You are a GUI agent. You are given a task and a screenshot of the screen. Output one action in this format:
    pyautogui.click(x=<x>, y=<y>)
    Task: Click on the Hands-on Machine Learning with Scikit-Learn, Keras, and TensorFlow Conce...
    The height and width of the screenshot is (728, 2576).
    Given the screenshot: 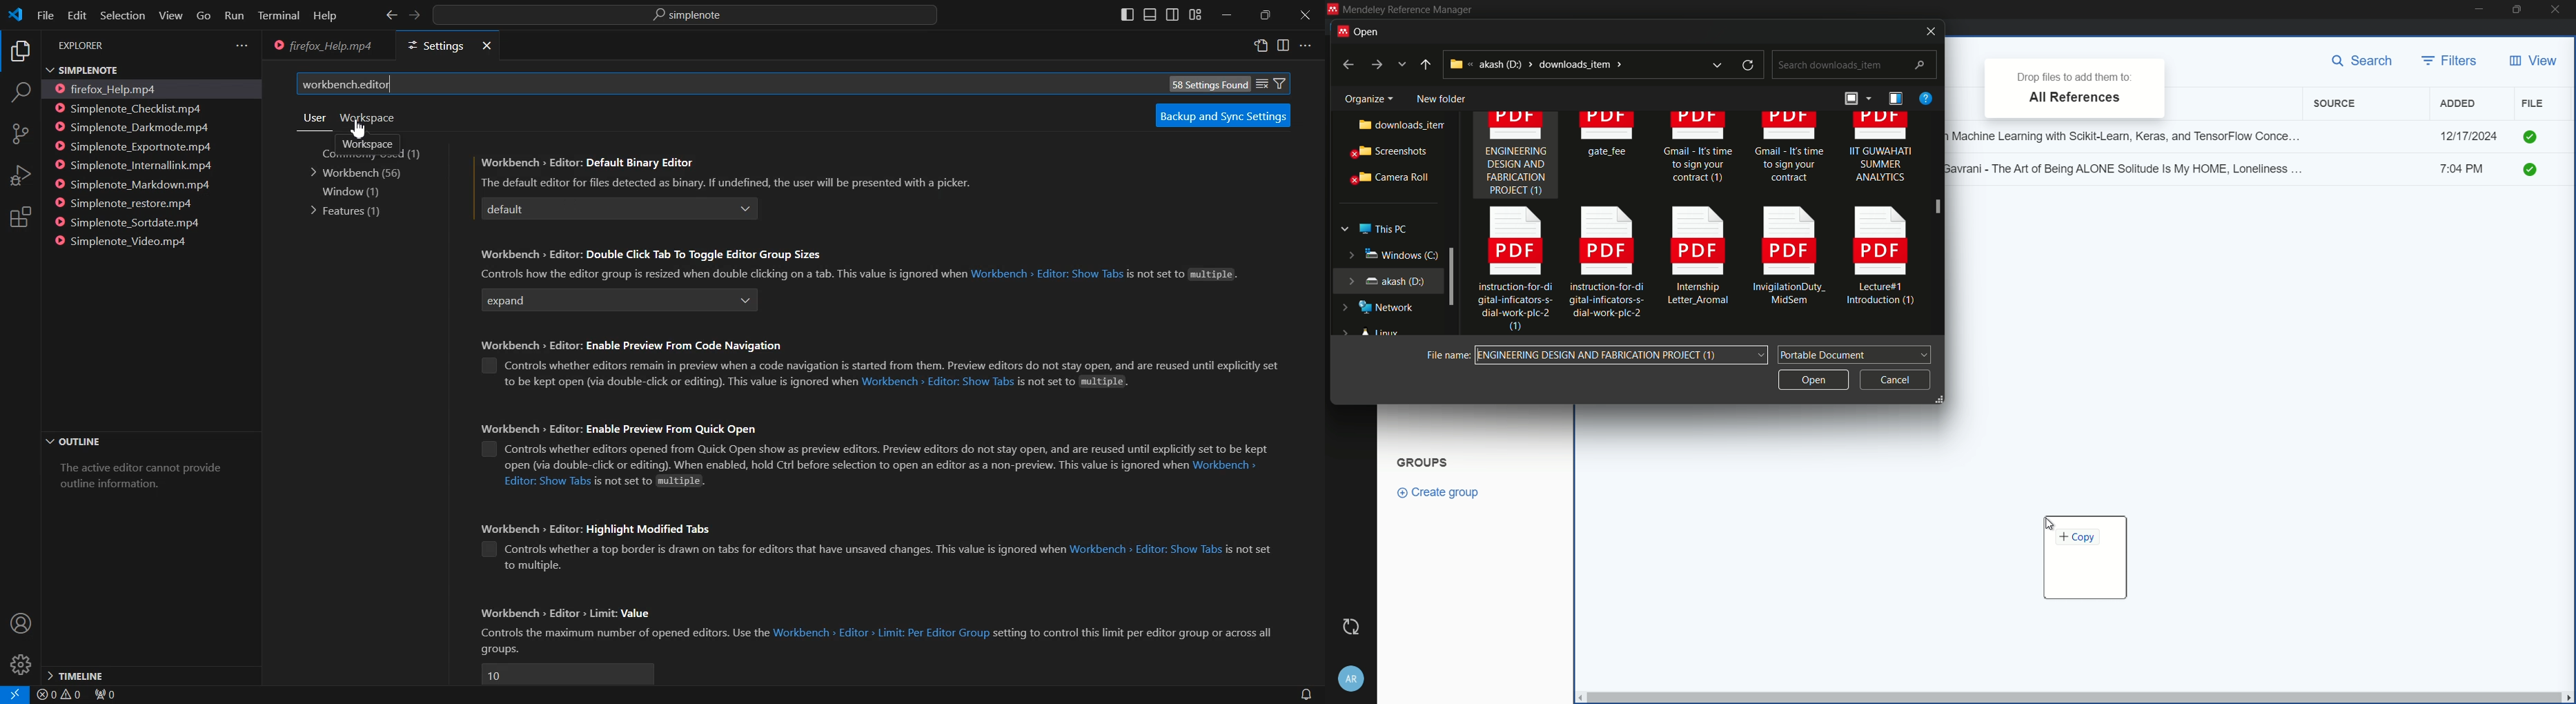 What is the action you would take?
    pyautogui.click(x=2130, y=133)
    